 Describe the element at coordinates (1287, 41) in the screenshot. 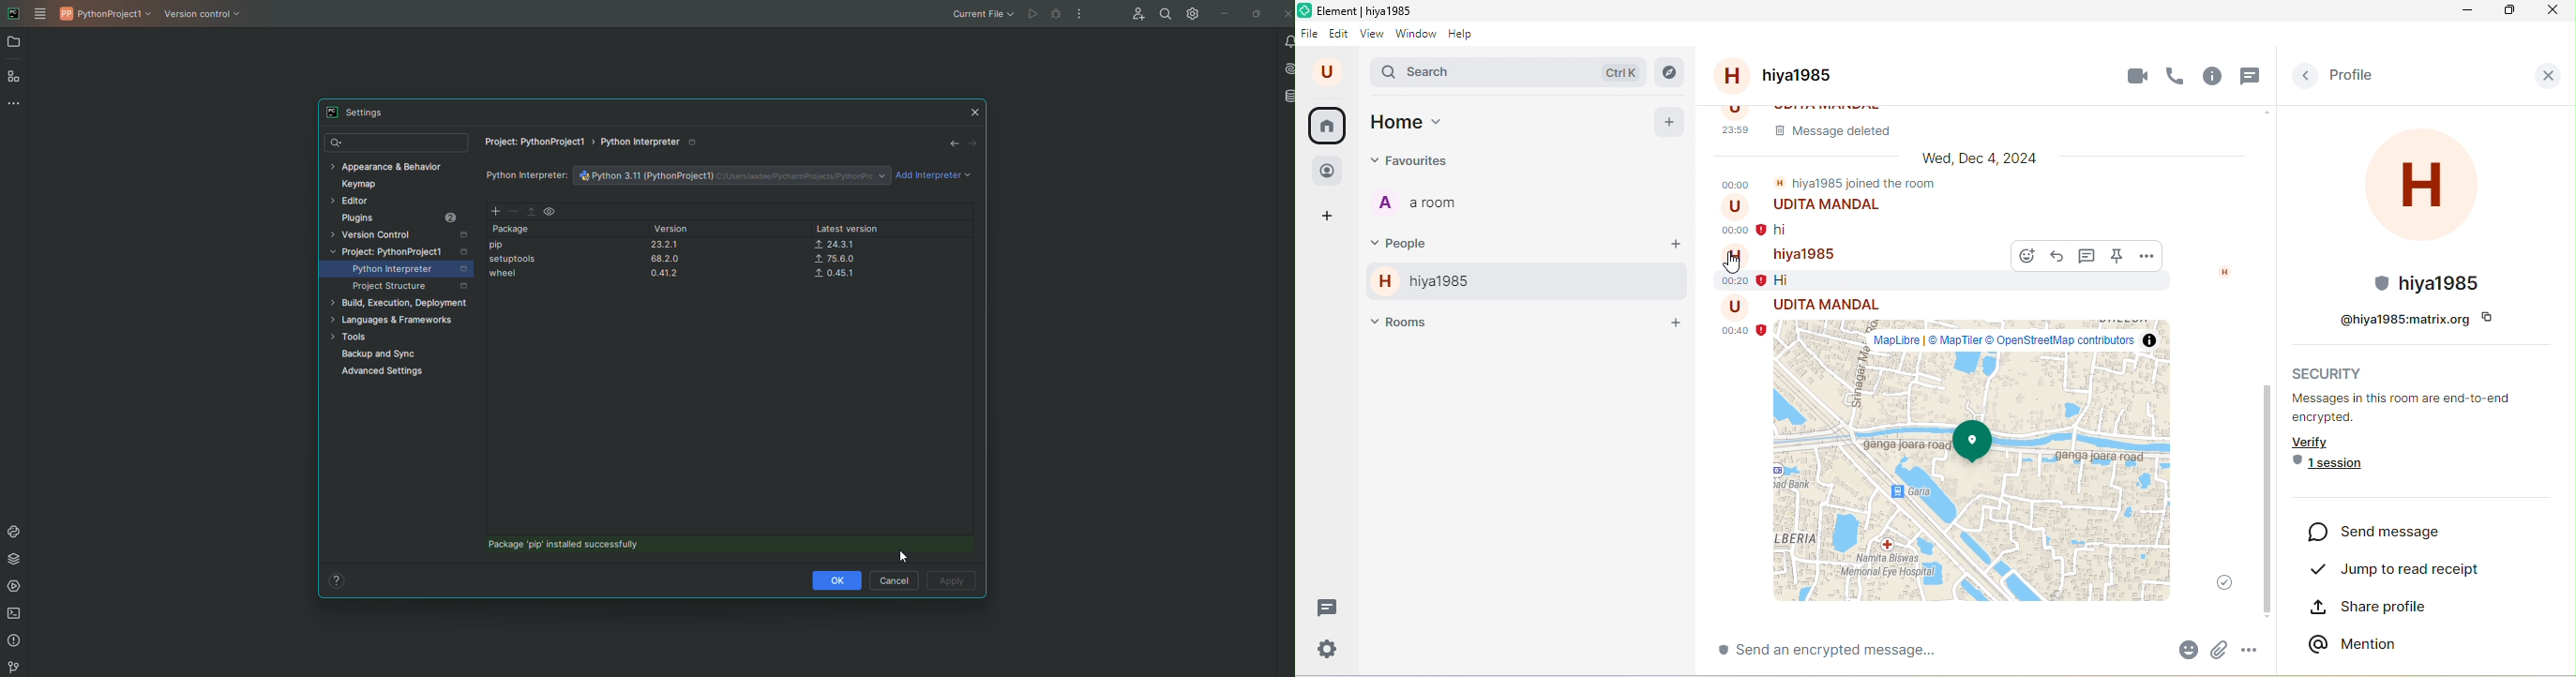

I see `Notifications` at that location.